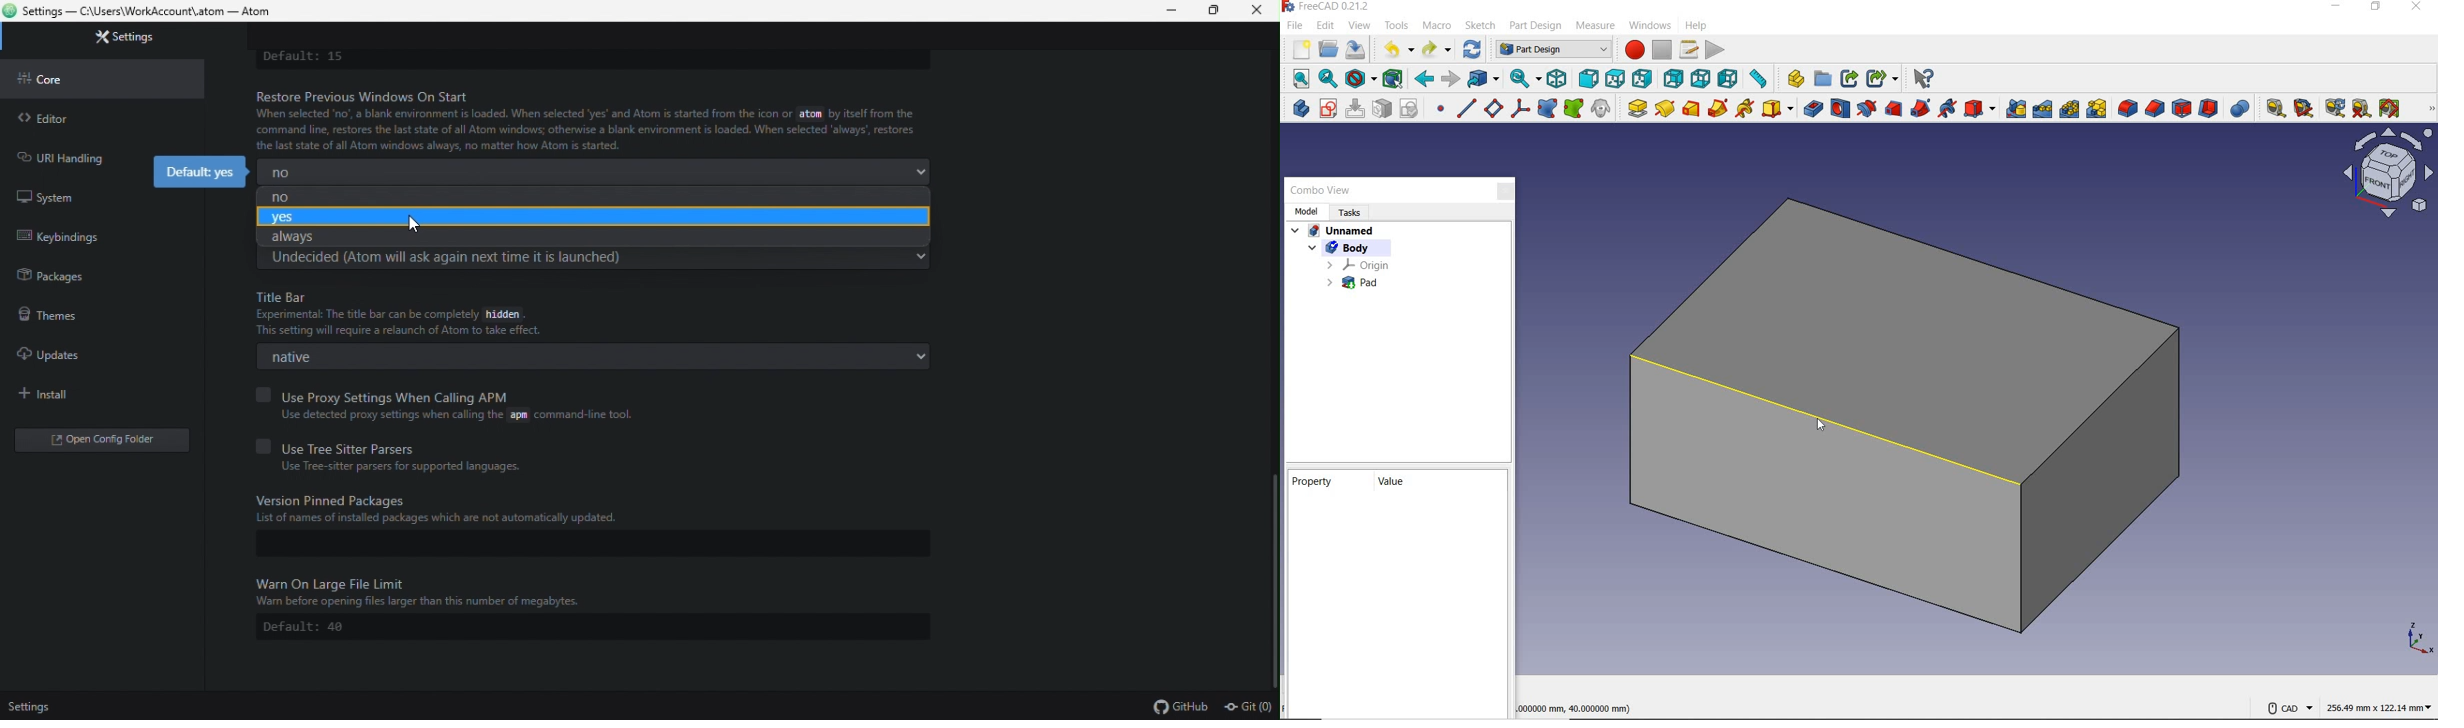 The width and height of the screenshot is (2464, 728). Describe the element at coordinates (1812, 108) in the screenshot. I see `pocket` at that location.